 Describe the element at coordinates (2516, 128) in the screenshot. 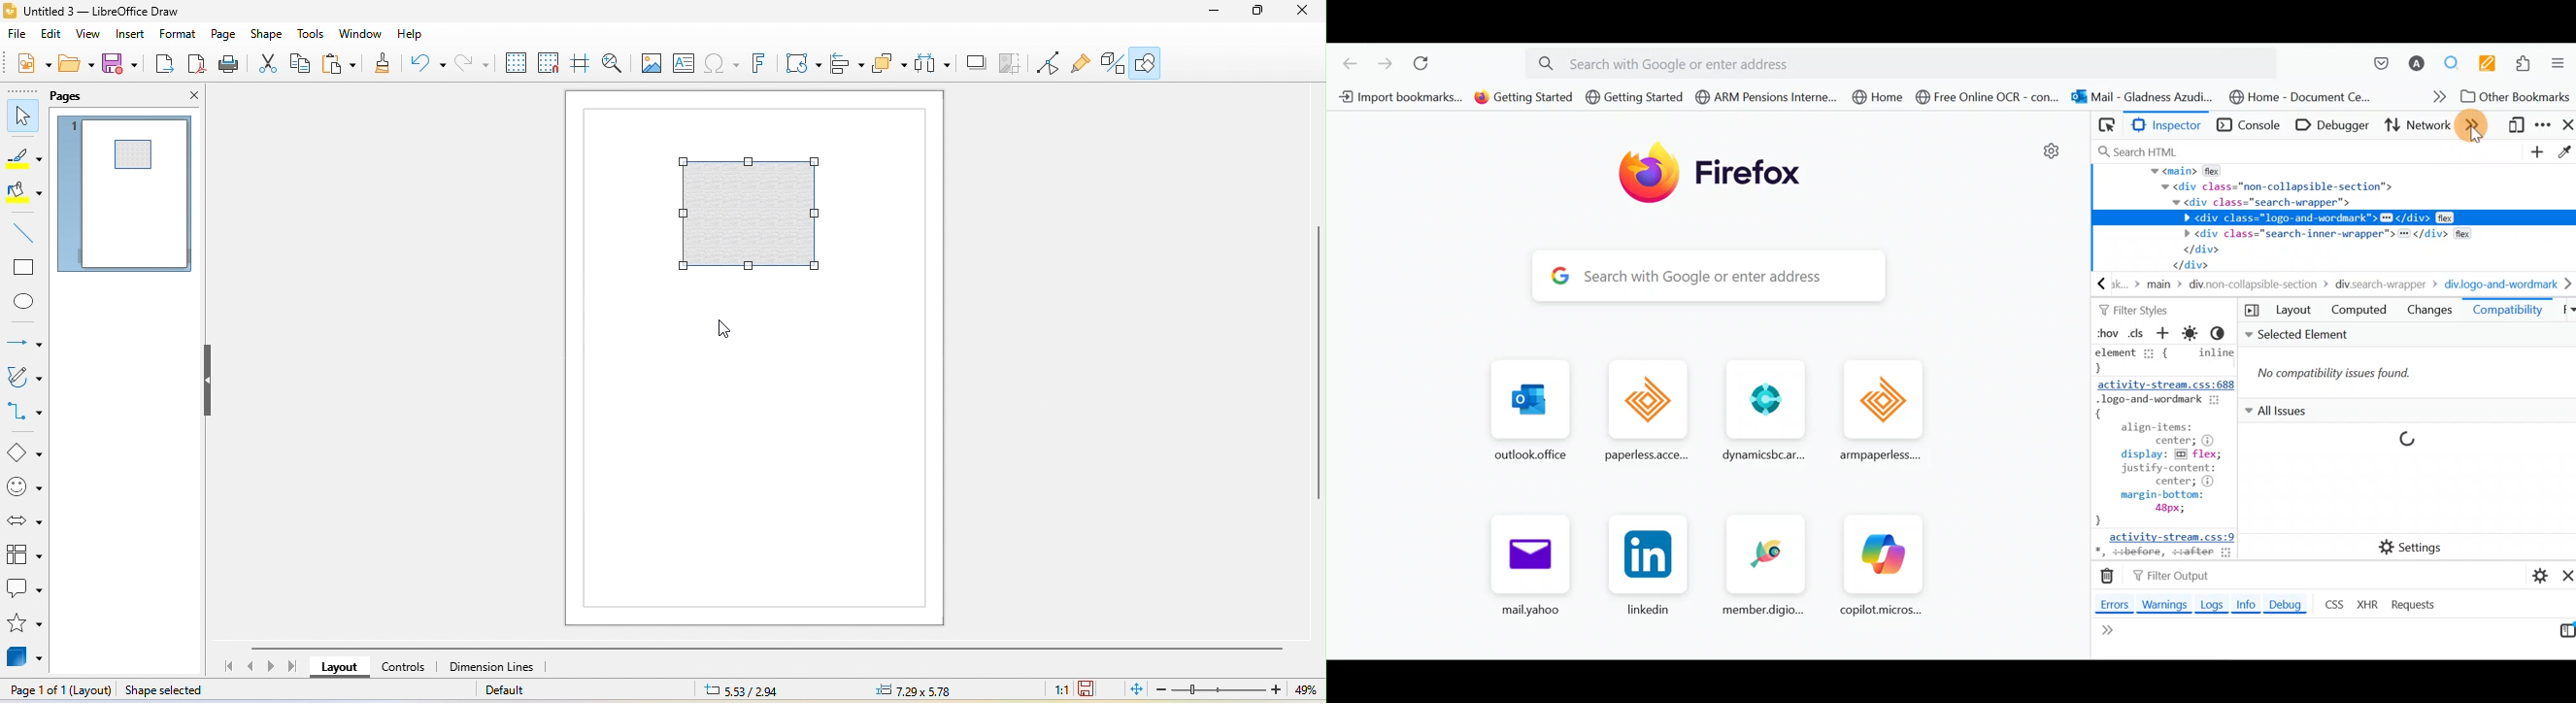

I see `Responsive design mode` at that location.